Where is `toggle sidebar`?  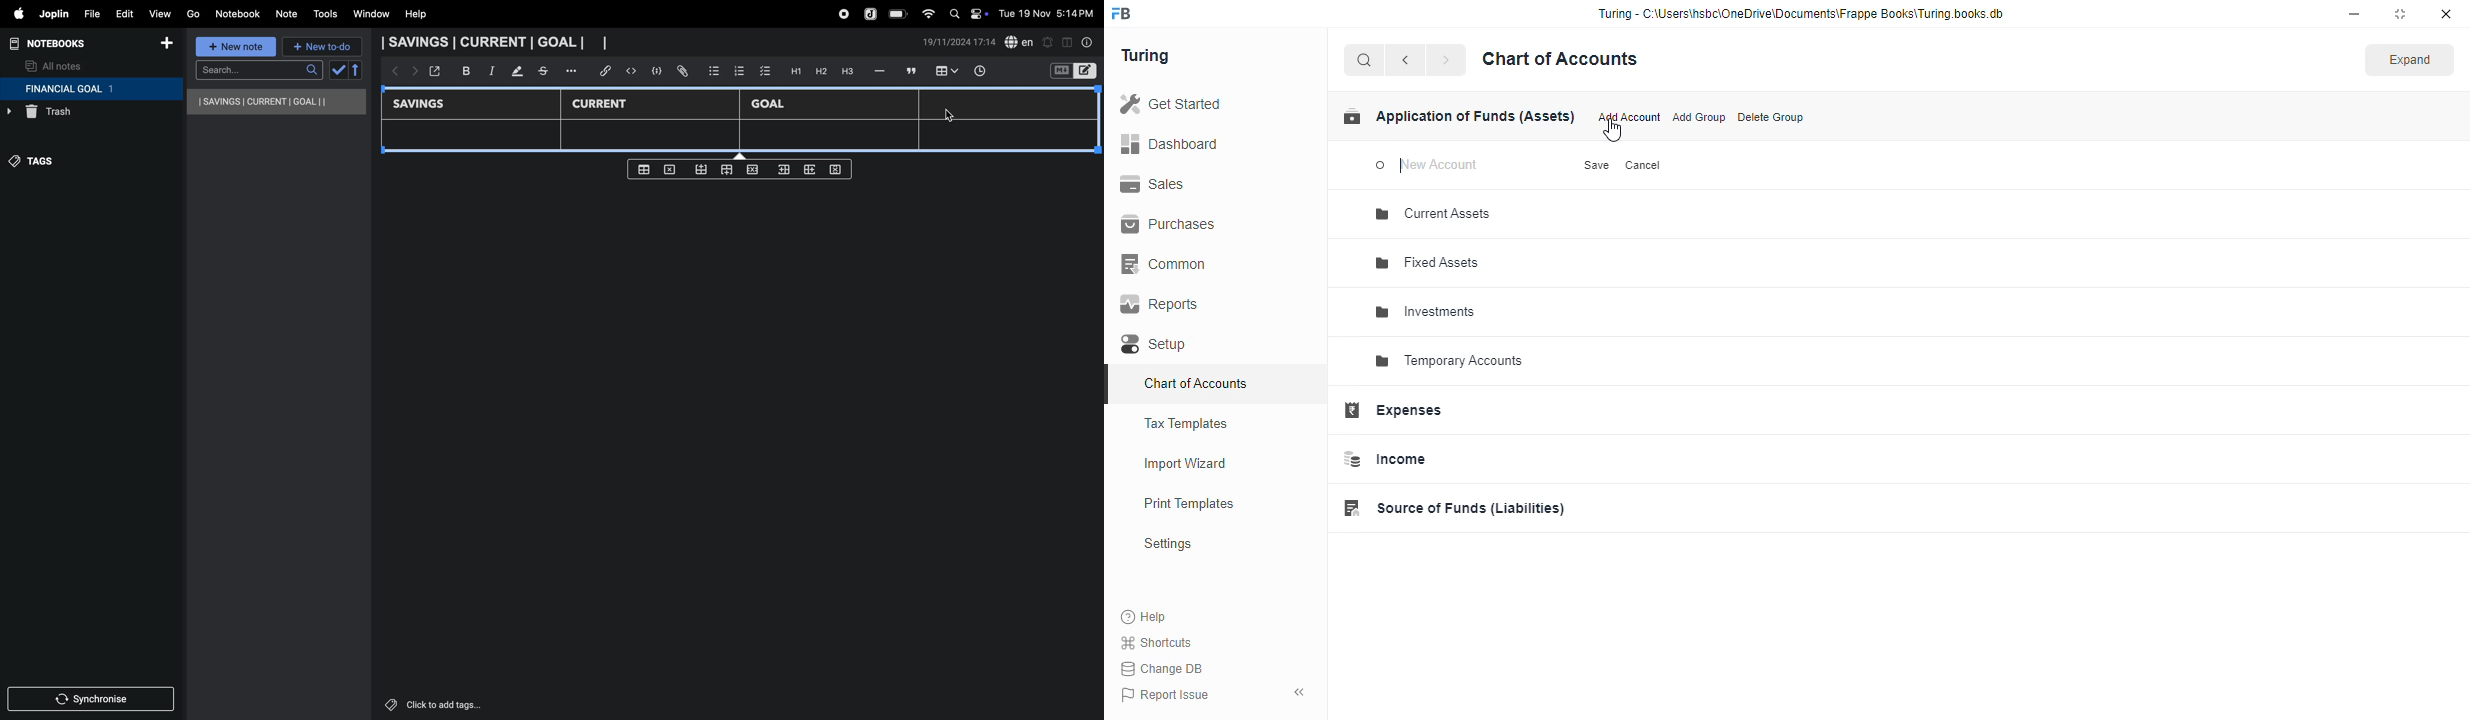 toggle sidebar is located at coordinates (1300, 692).